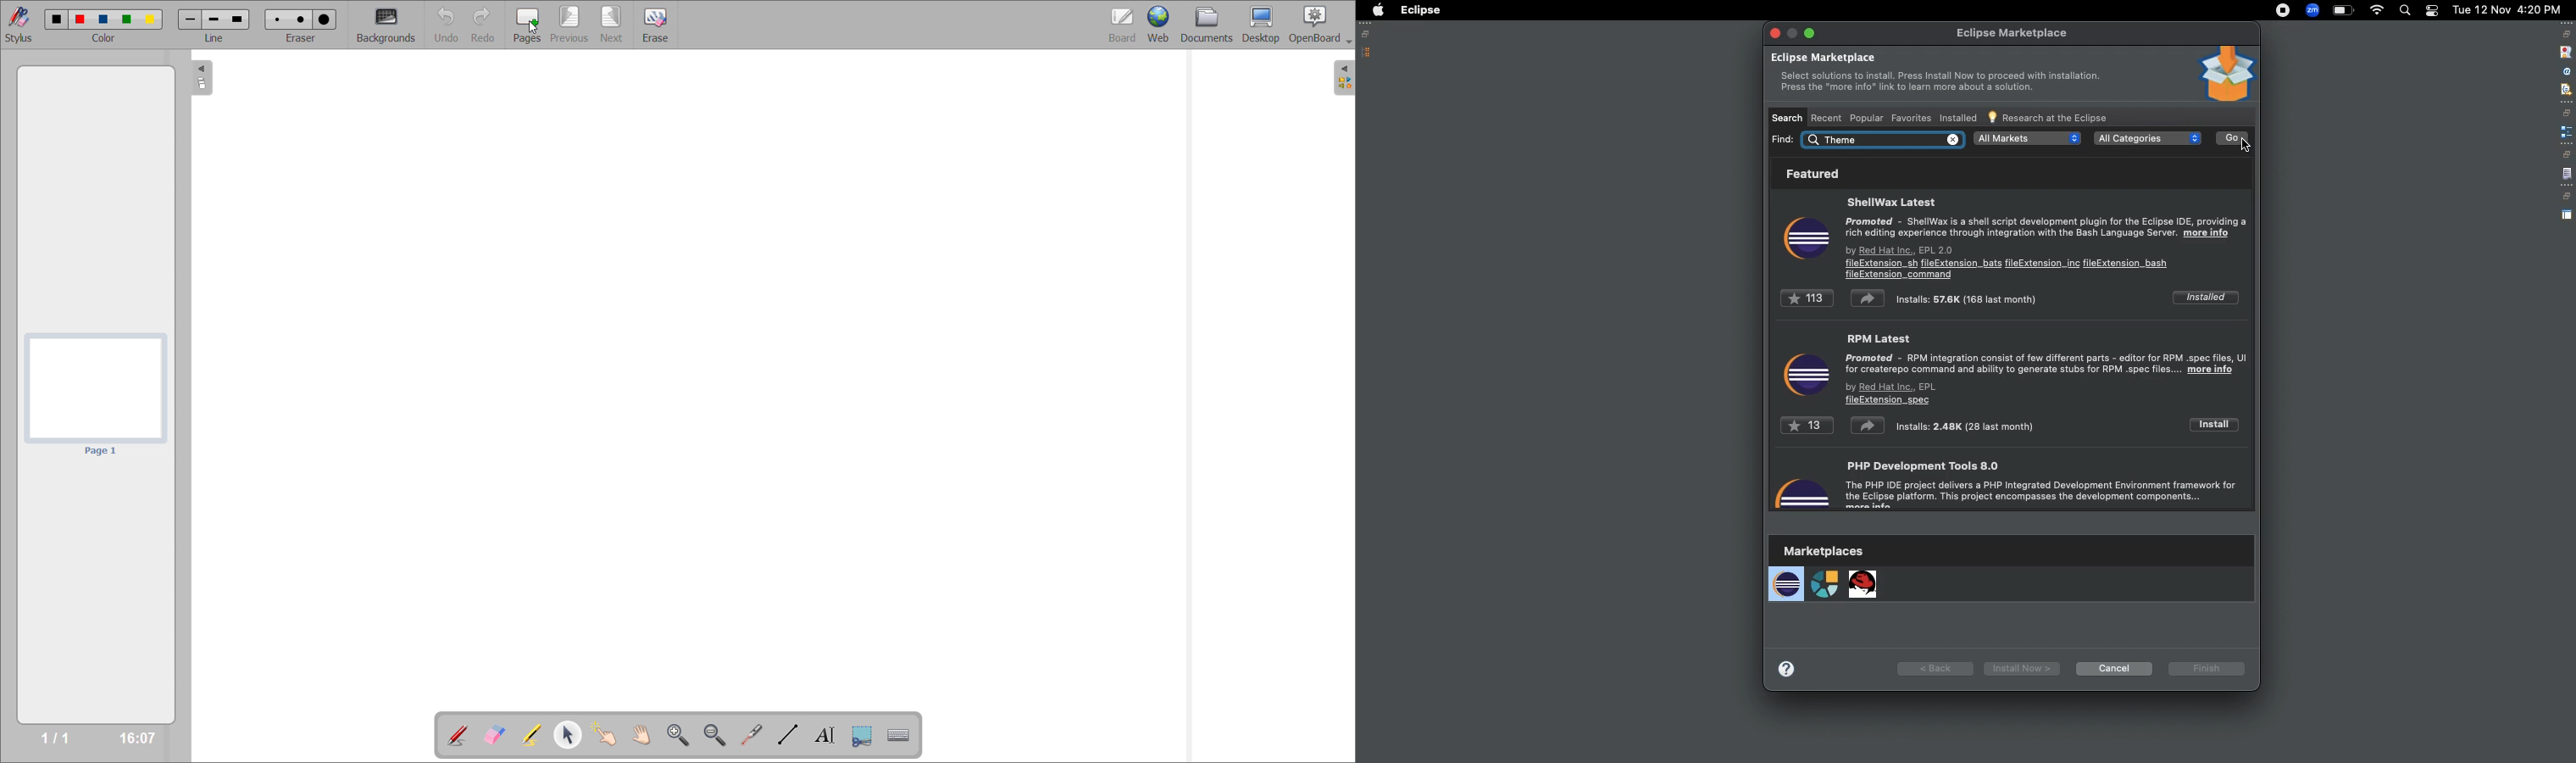  What do you see at coordinates (1828, 118) in the screenshot?
I see `Recent` at bounding box center [1828, 118].